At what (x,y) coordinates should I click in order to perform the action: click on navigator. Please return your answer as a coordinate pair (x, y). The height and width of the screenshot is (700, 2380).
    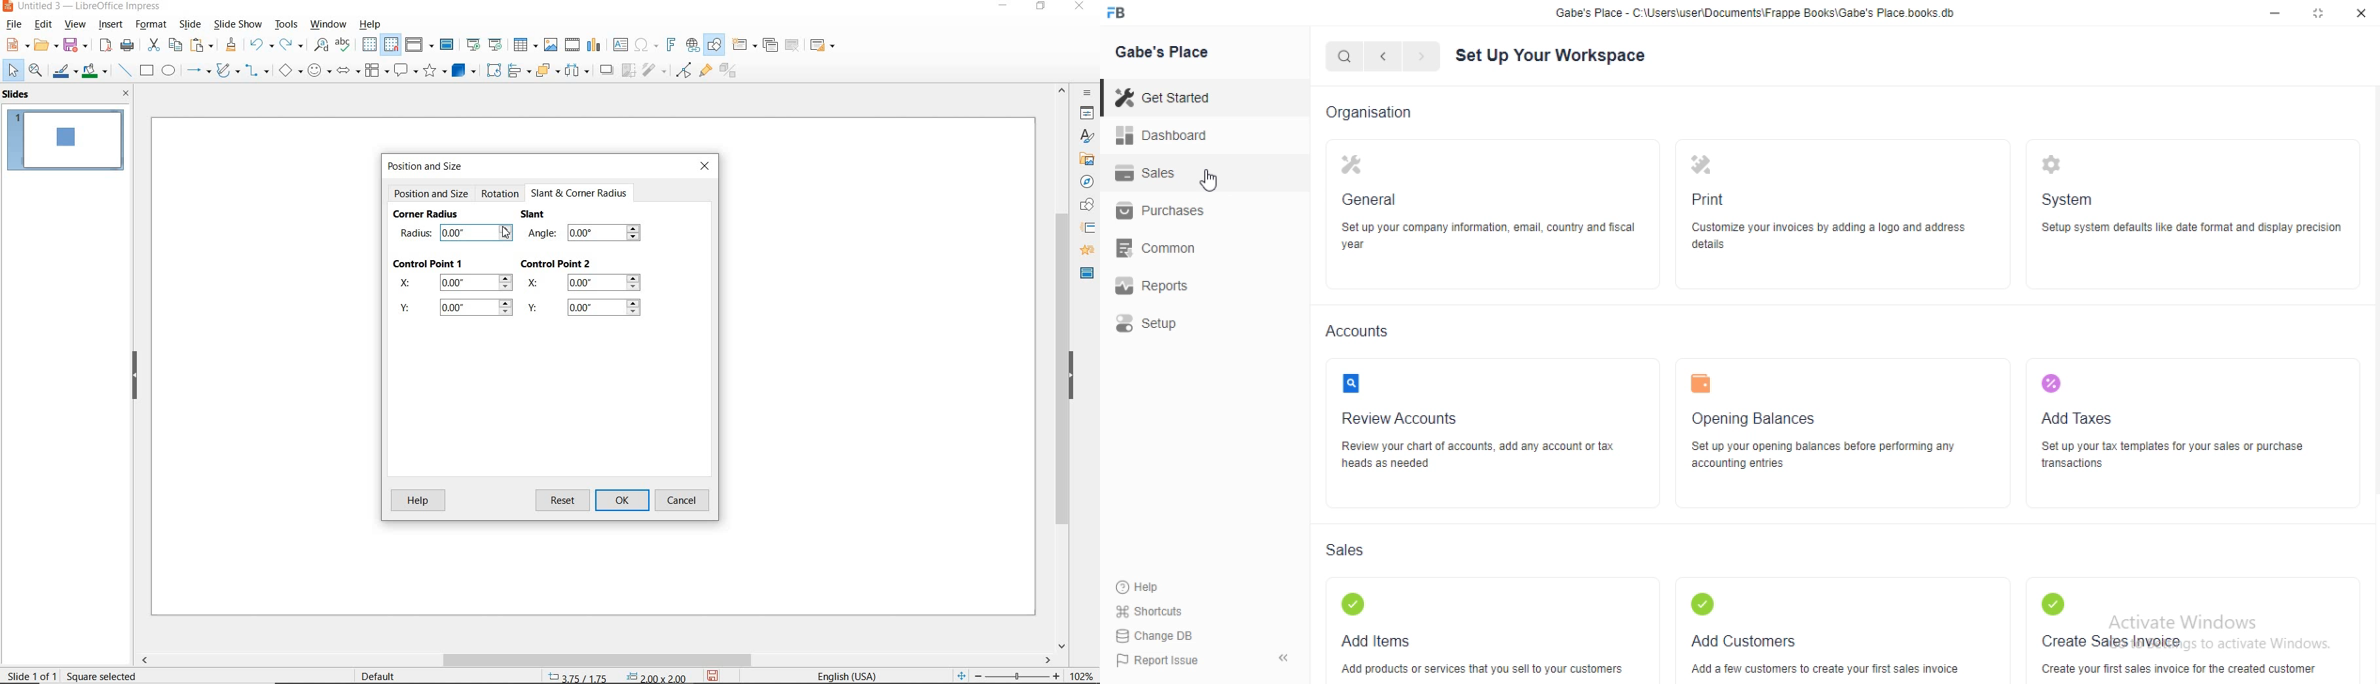
    Looking at the image, I should click on (1085, 181).